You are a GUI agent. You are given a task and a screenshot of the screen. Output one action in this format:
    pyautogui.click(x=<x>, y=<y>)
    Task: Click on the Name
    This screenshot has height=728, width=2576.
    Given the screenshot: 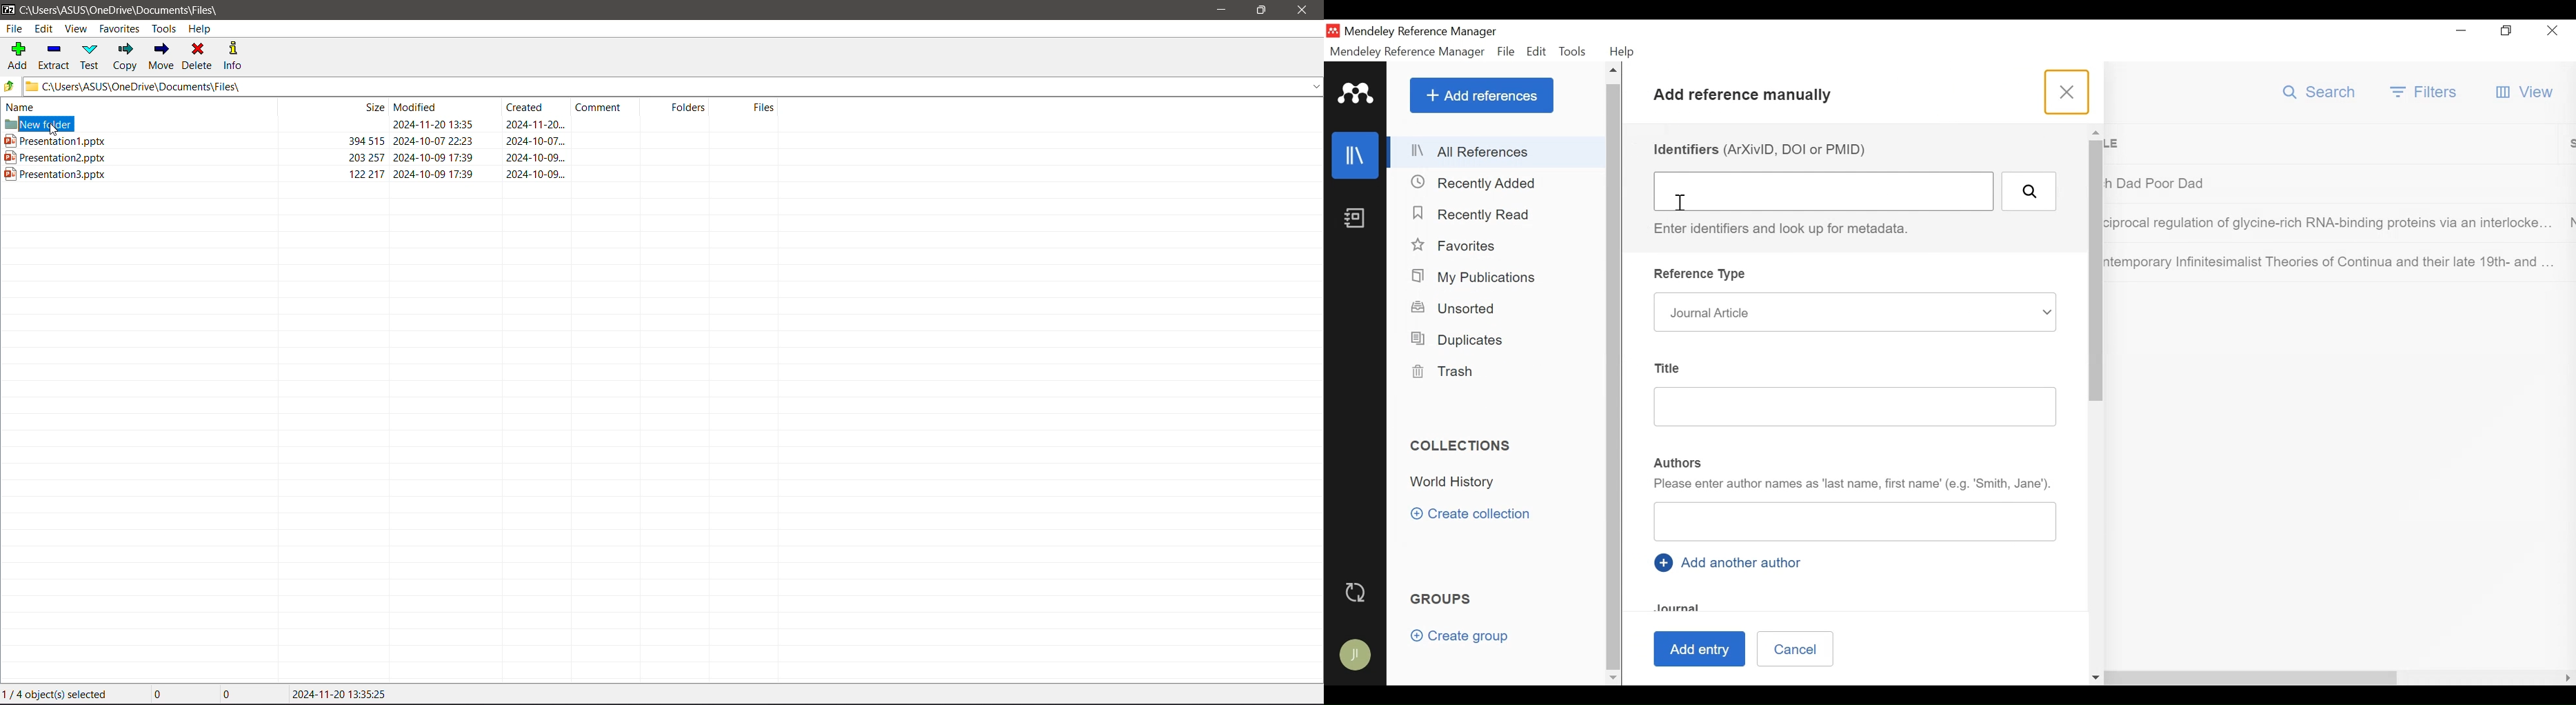 What is the action you would take?
    pyautogui.click(x=132, y=107)
    